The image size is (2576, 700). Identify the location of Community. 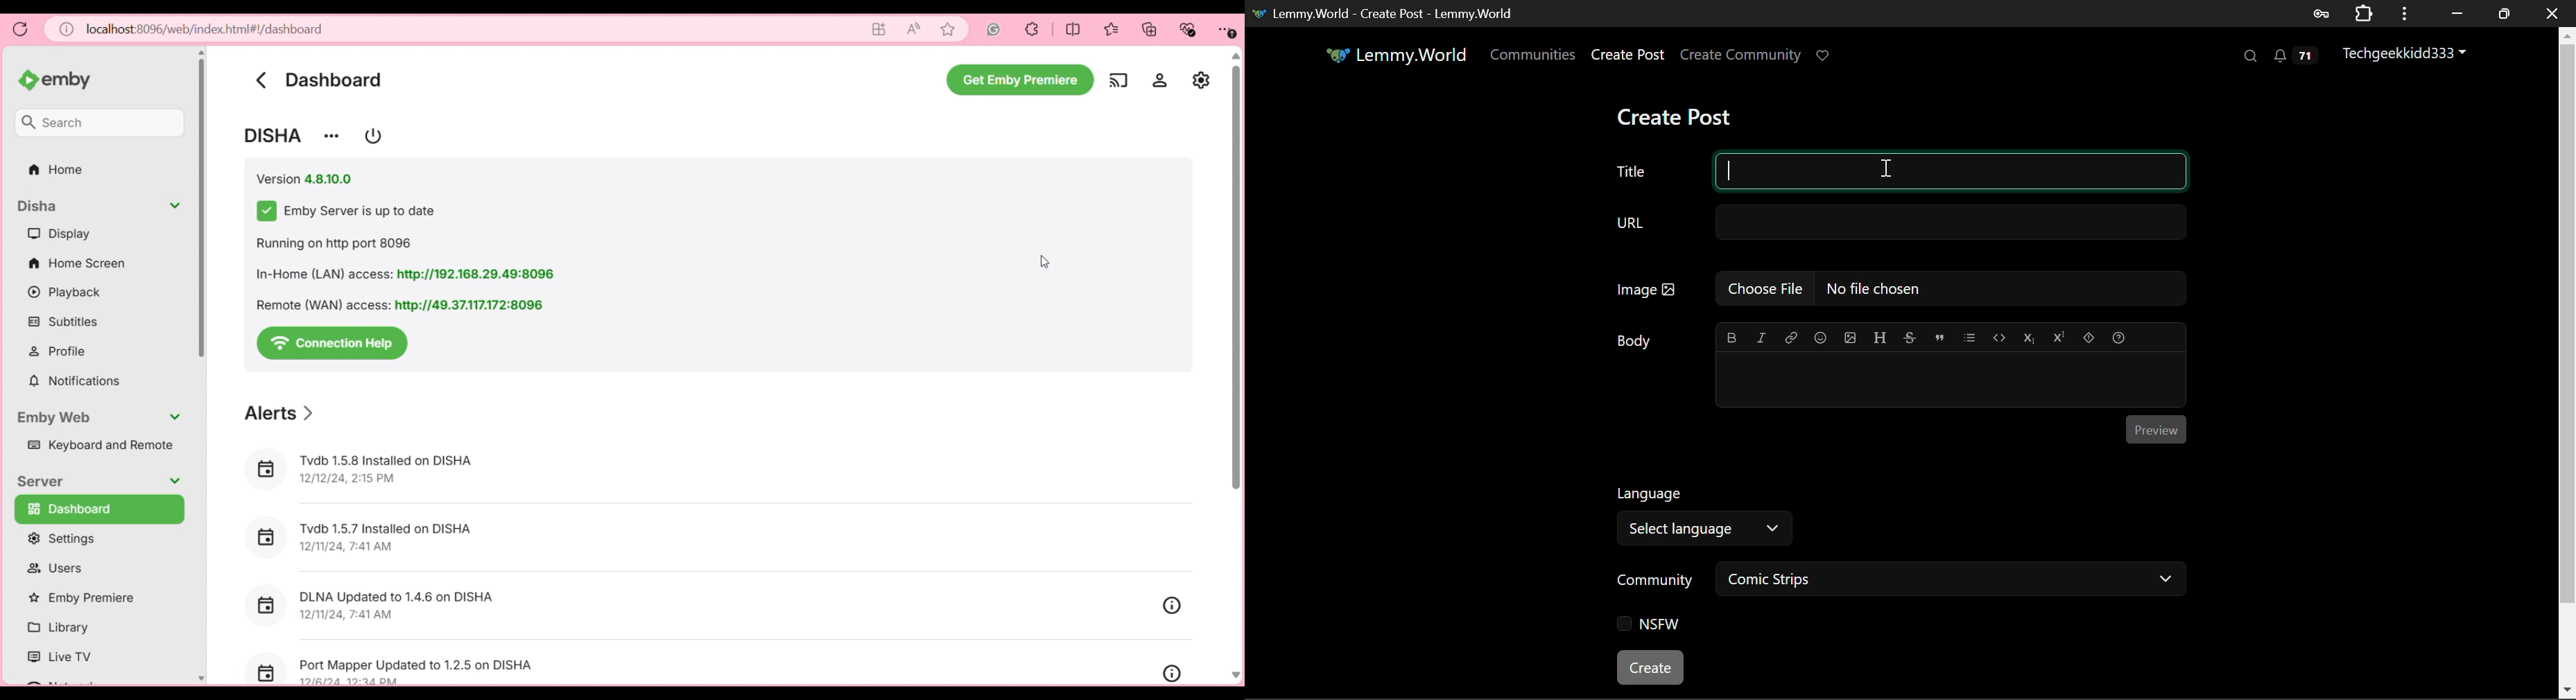
(1654, 579).